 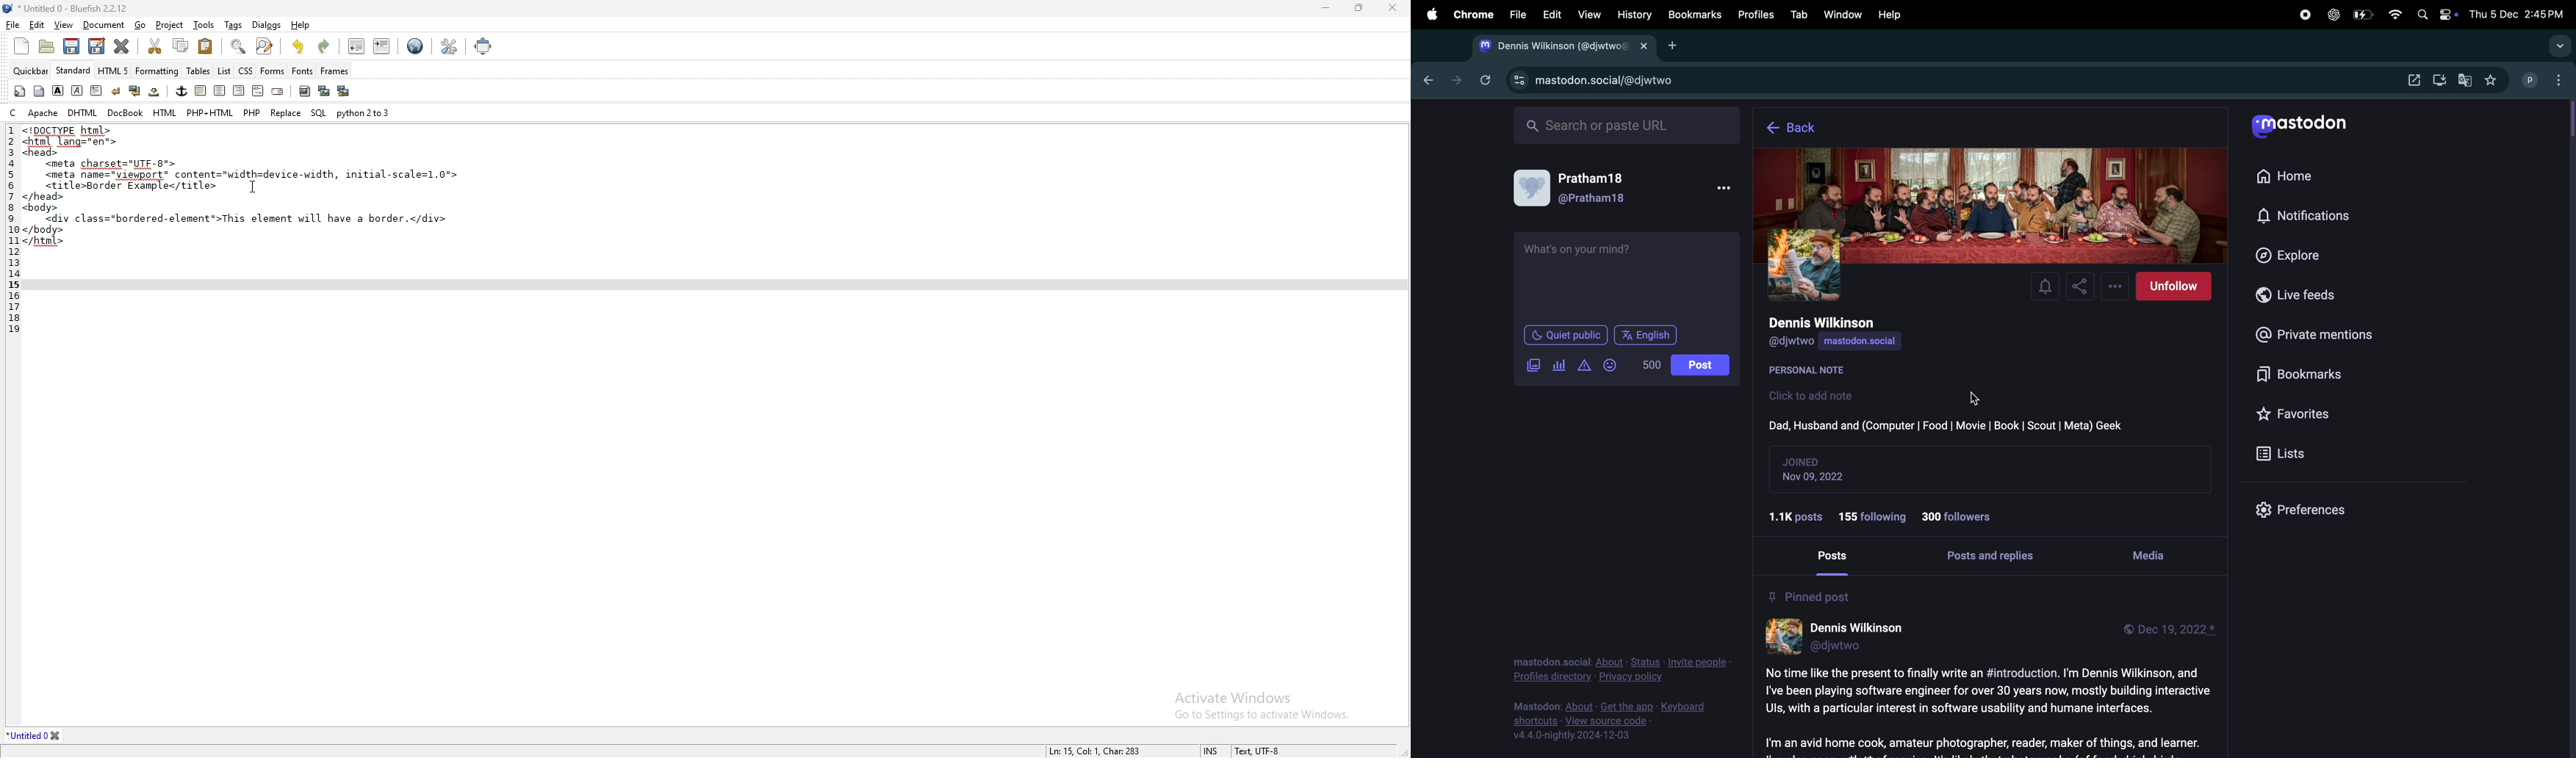 What do you see at coordinates (2299, 255) in the screenshot?
I see `Explore` at bounding box center [2299, 255].